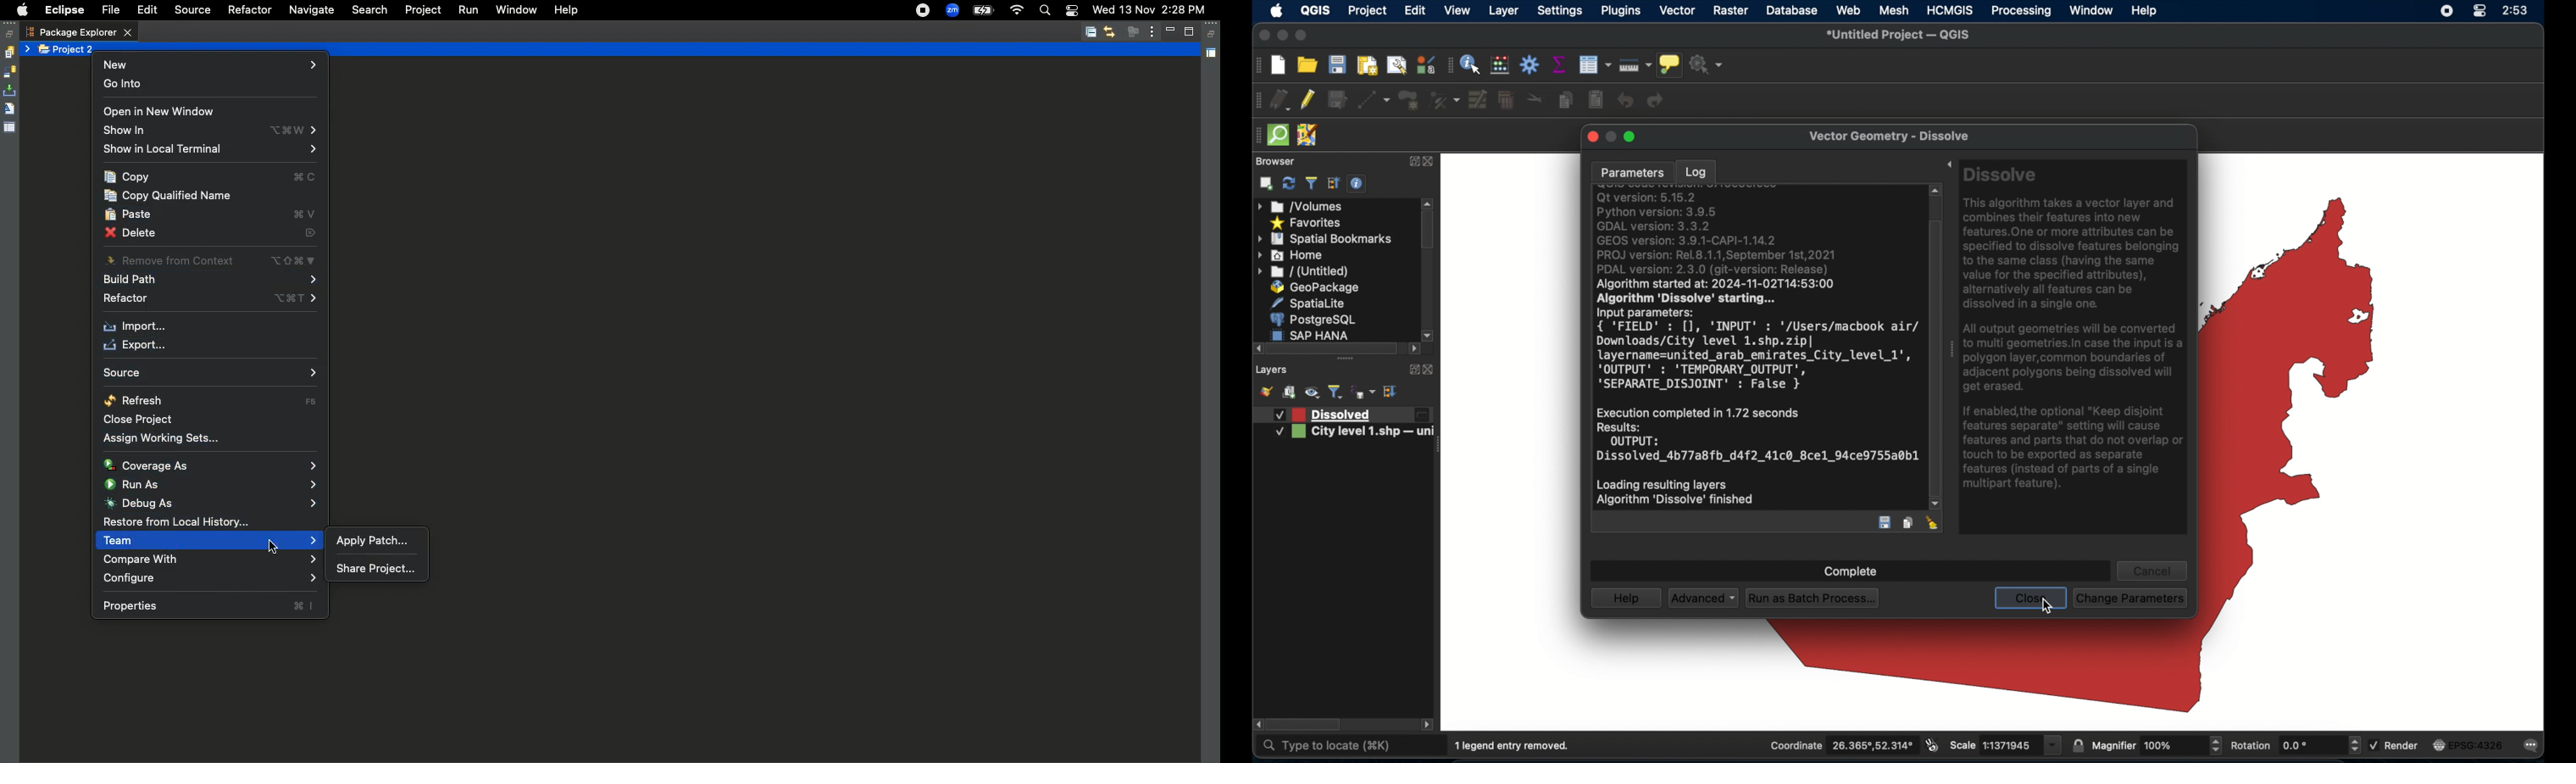  What do you see at coordinates (1311, 184) in the screenshot?
I see `filter legend` at bounding box center [1311, 184].